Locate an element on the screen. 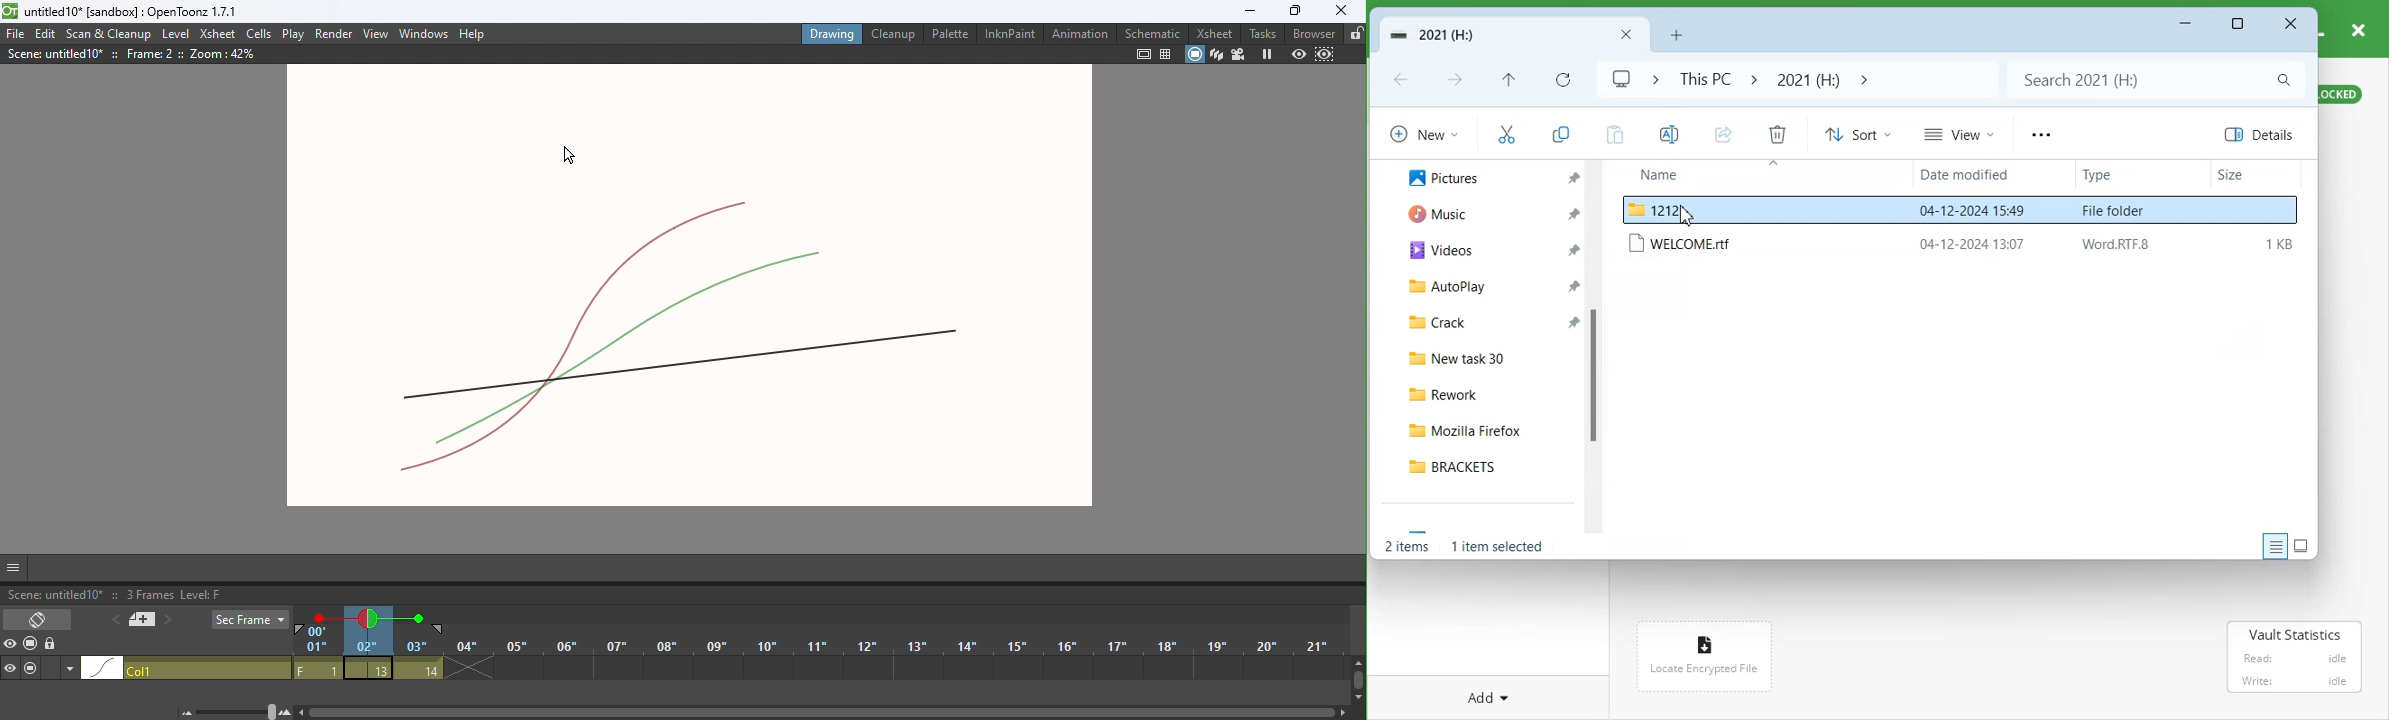 The height and width of the screenshot is (728, 2408). Scan & Cleanup is located at coordinates (111, 33).